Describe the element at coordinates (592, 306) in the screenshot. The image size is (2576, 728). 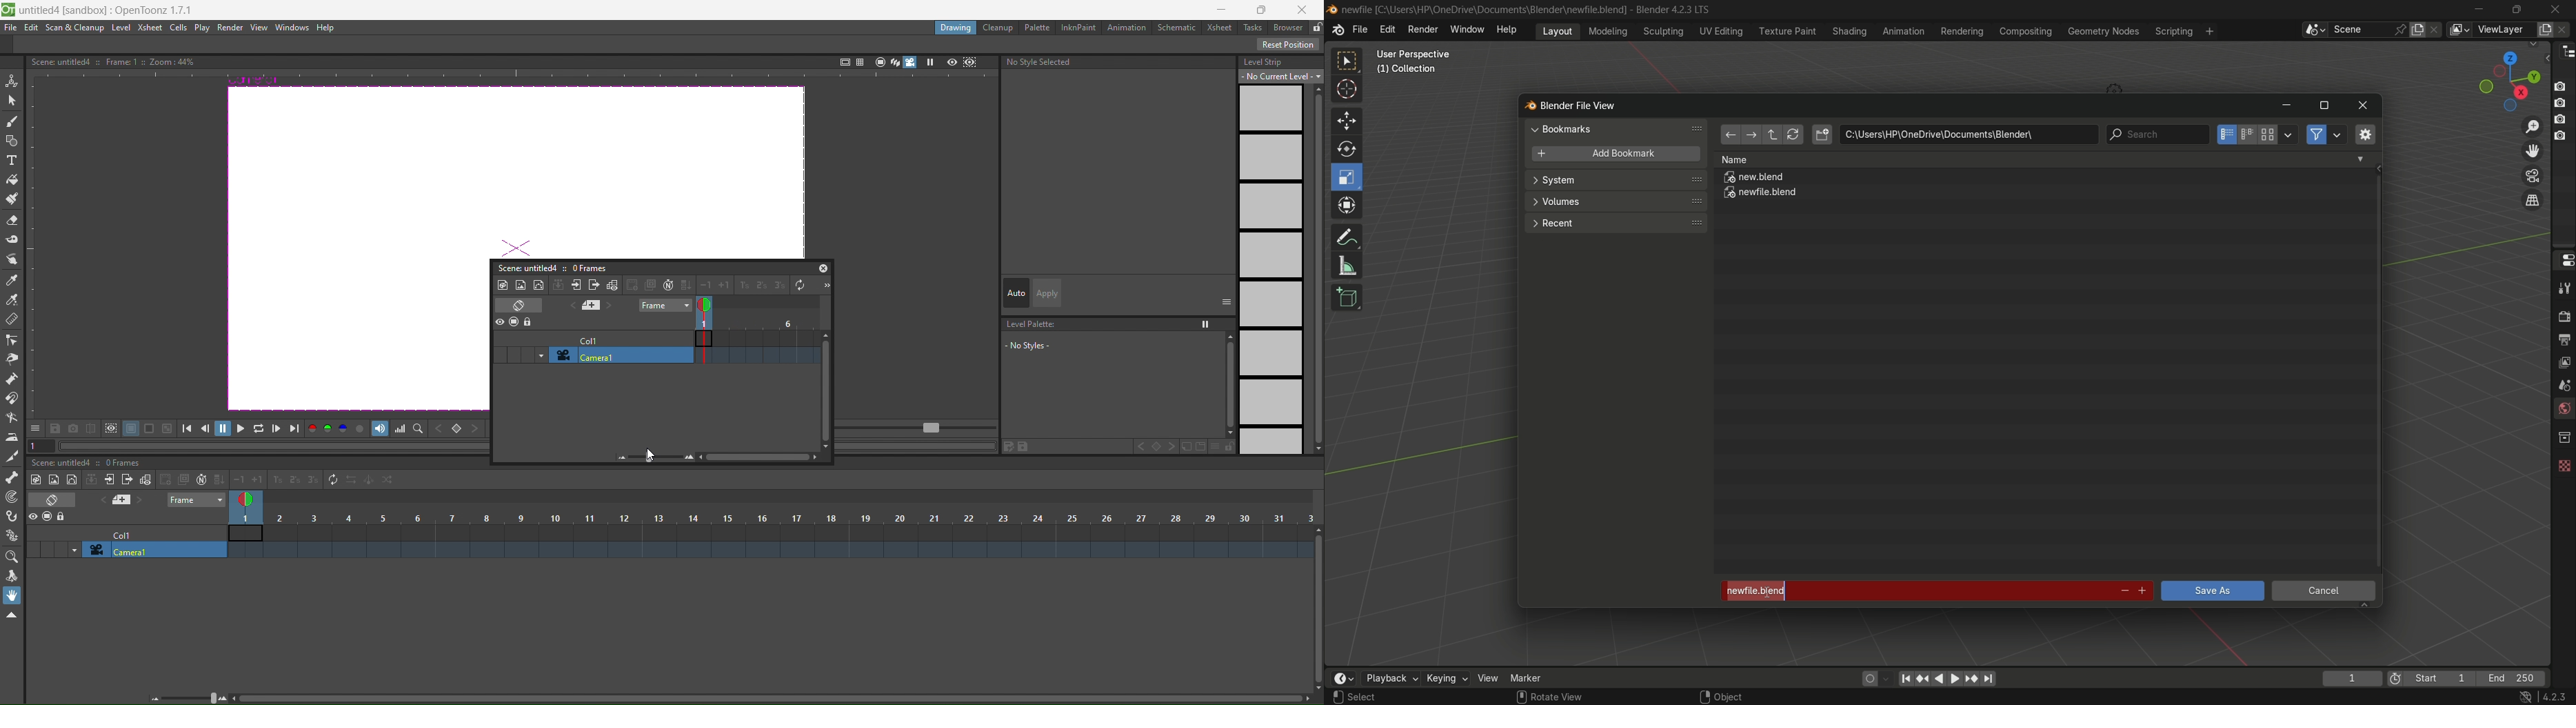
I see `` at that location.